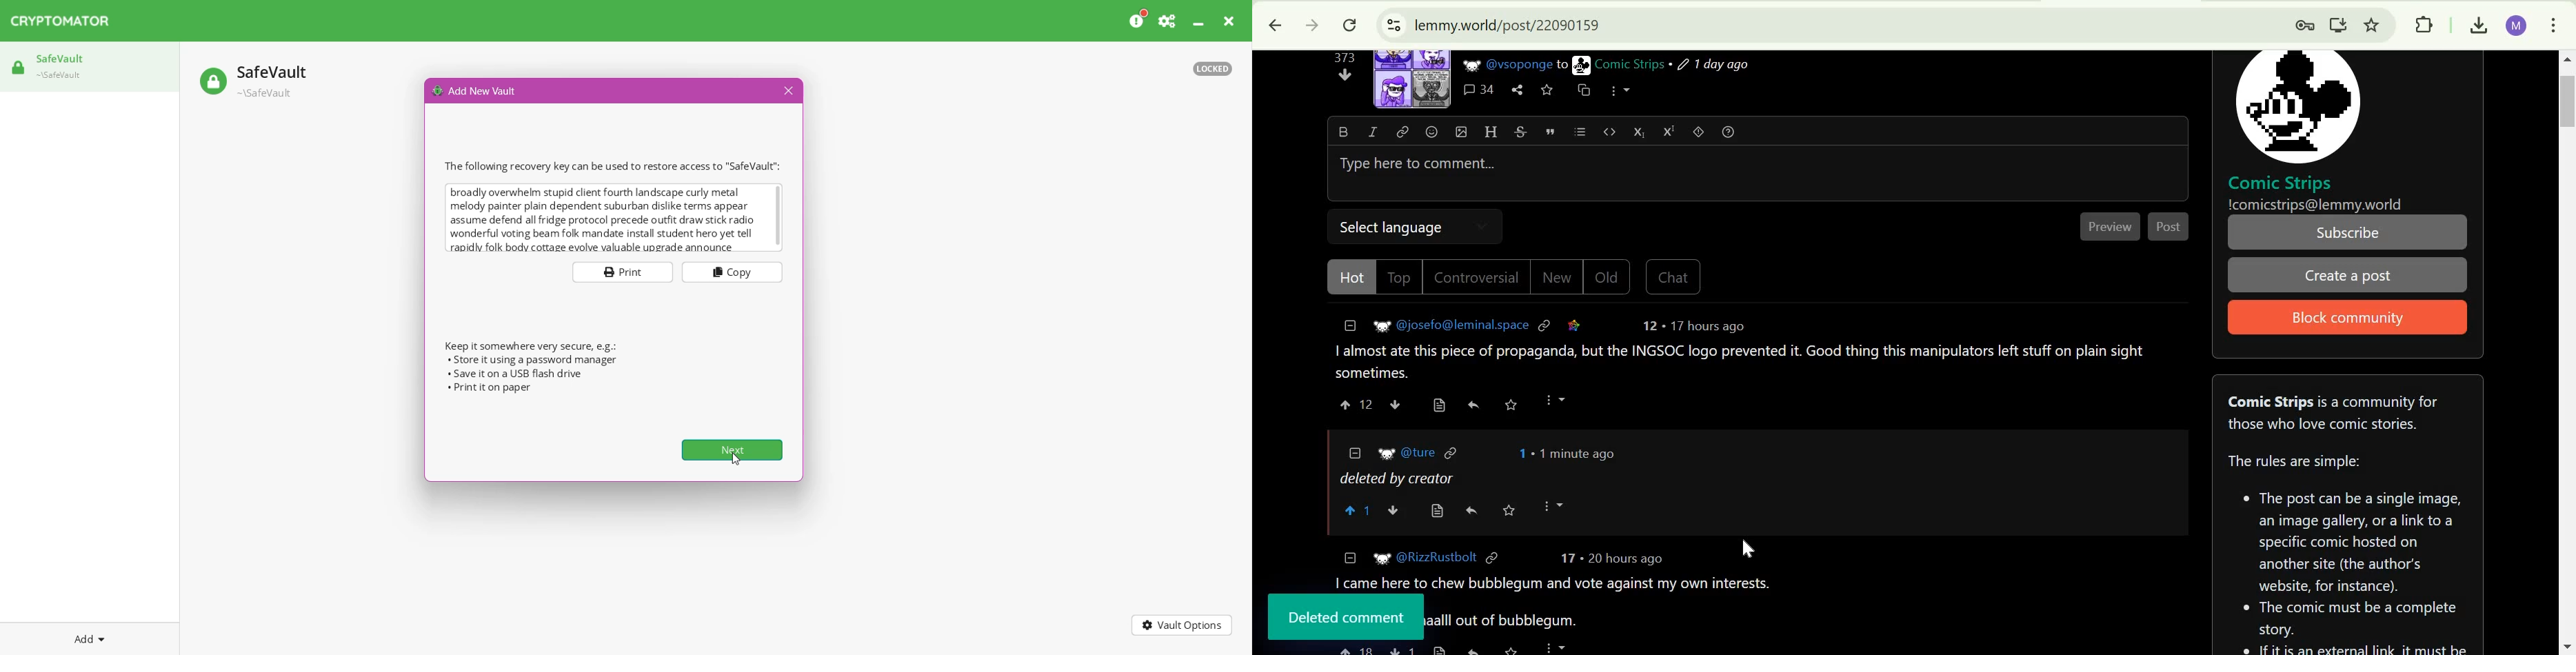 The image size is (2576, 672). What do you see at coordinates (1509, 510) in the screenshot?
I see `Save` at bounding box center [1509, 510].